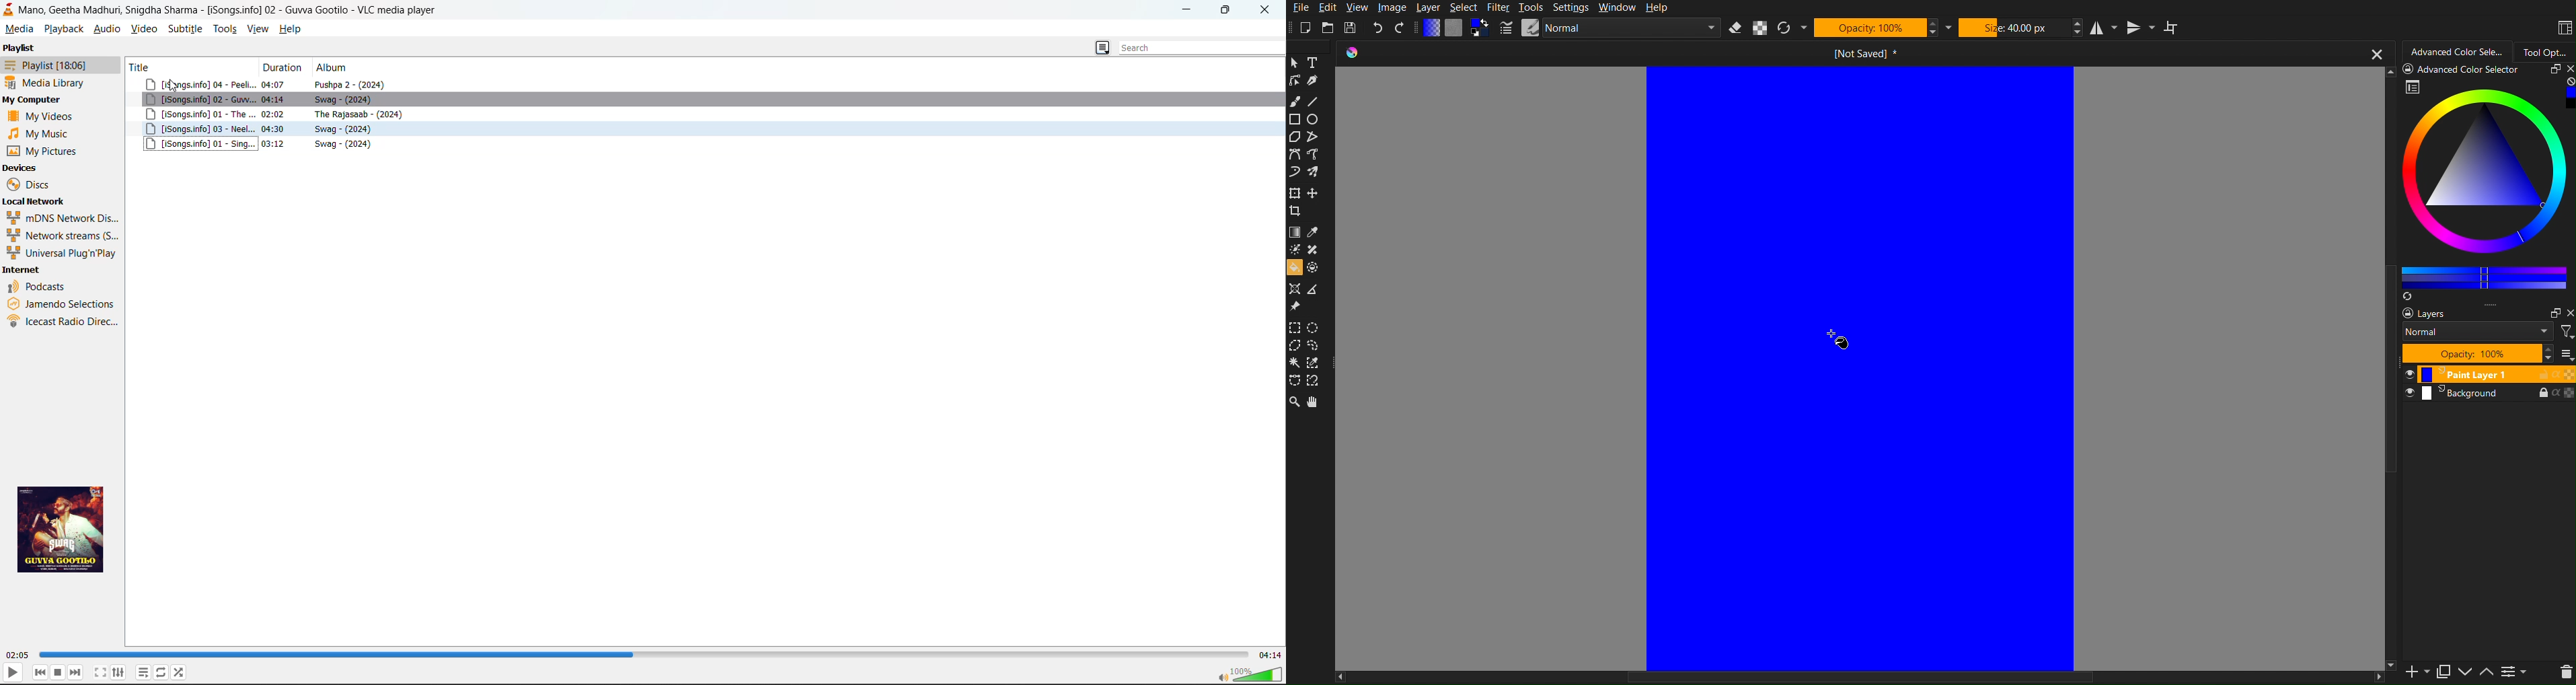 This screenshot has width=2576, height=700. I want to click on search, so click(1197, 49).